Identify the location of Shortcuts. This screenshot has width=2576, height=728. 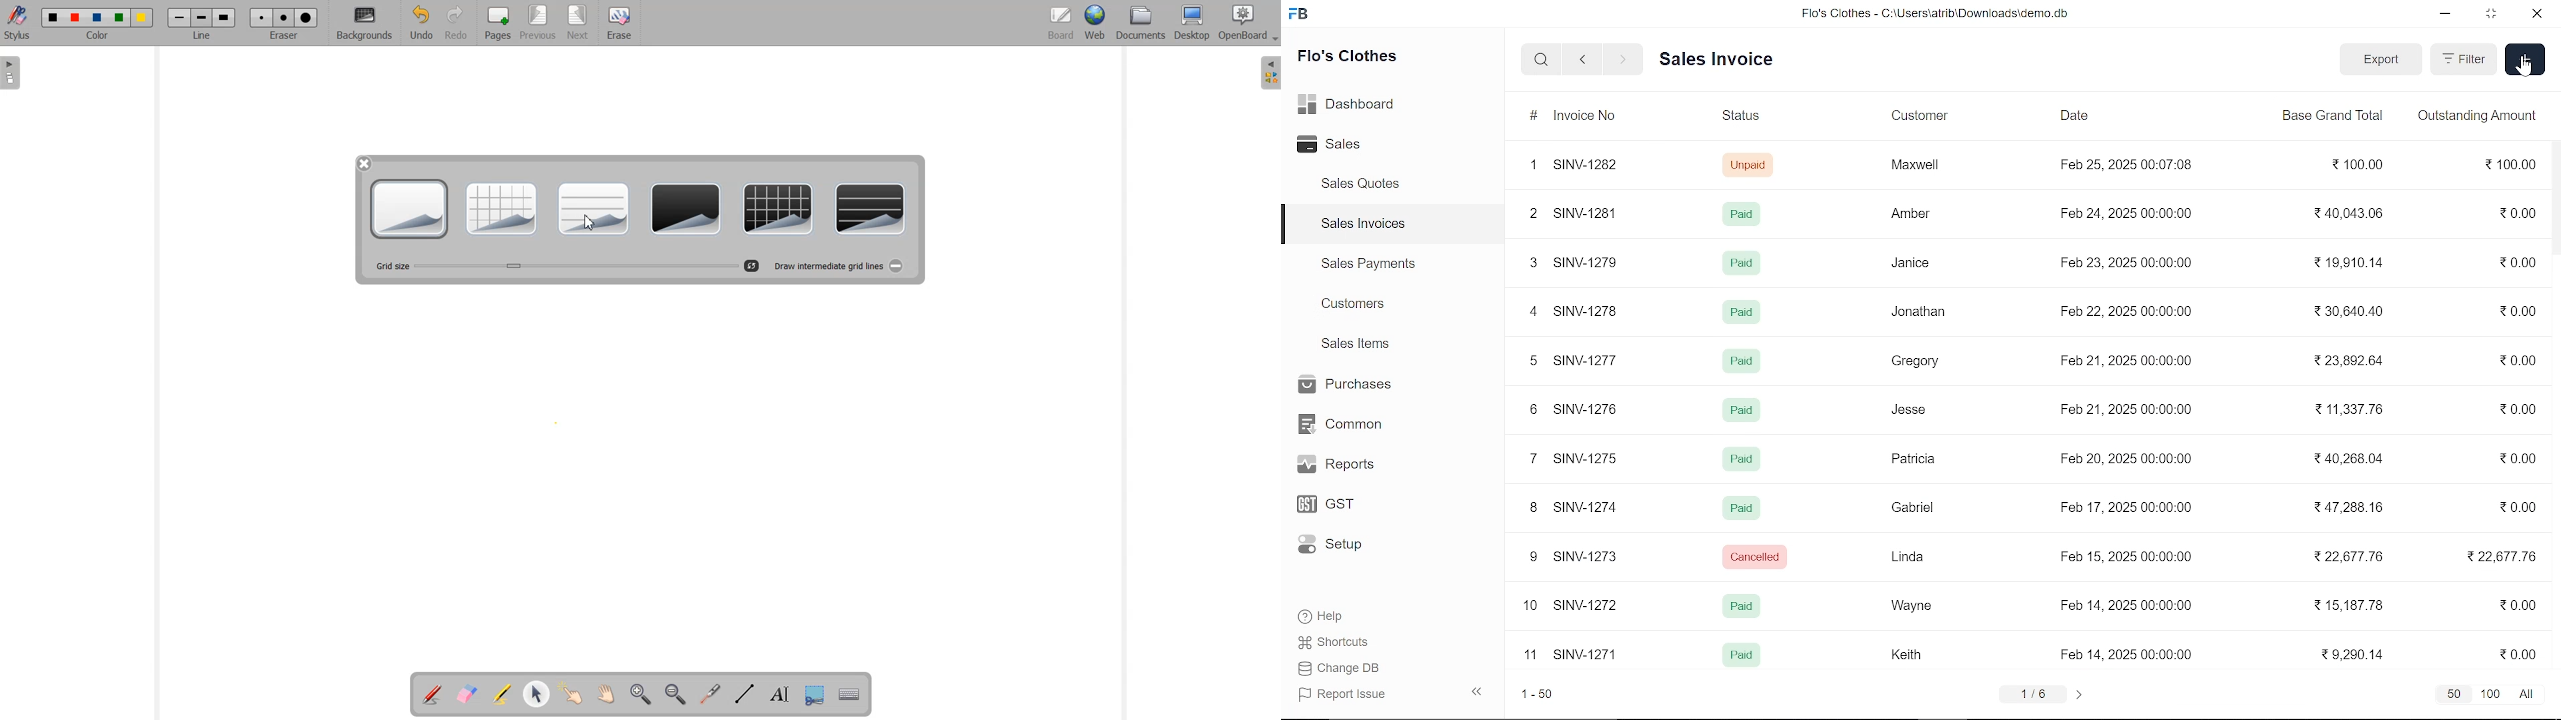
(1344, 643).